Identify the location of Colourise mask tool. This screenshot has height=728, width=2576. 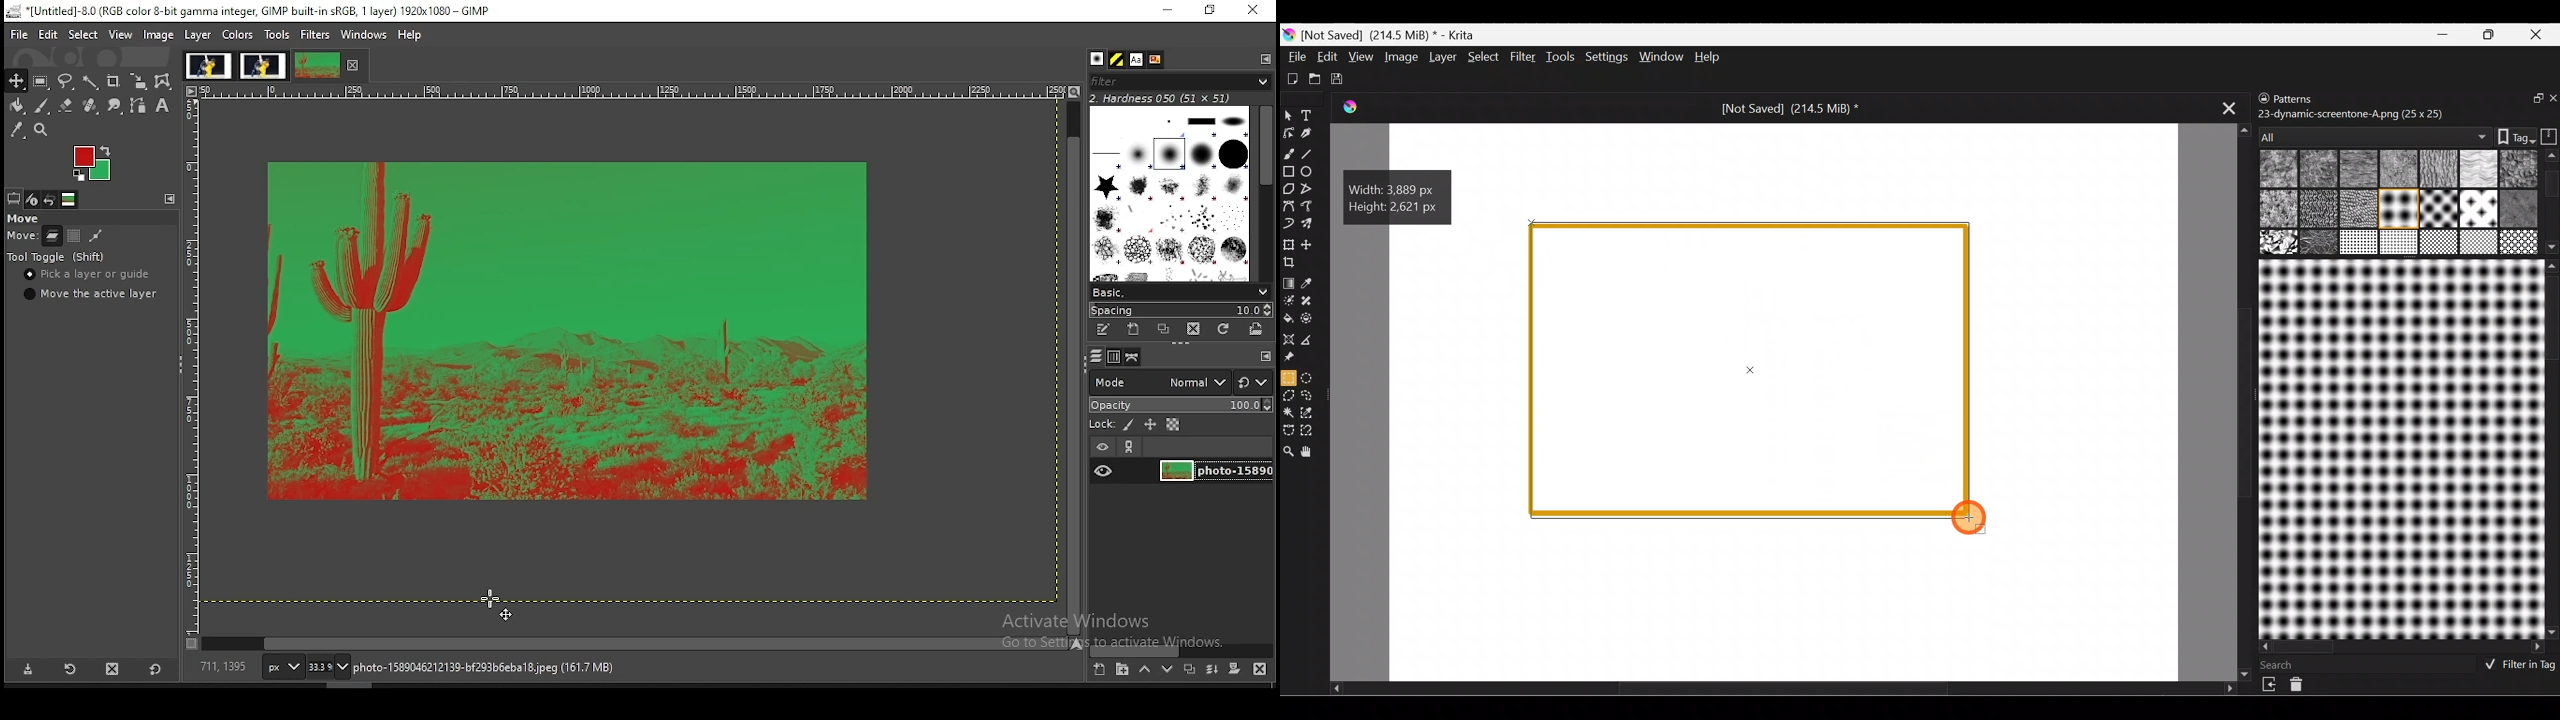
(1288, 300).